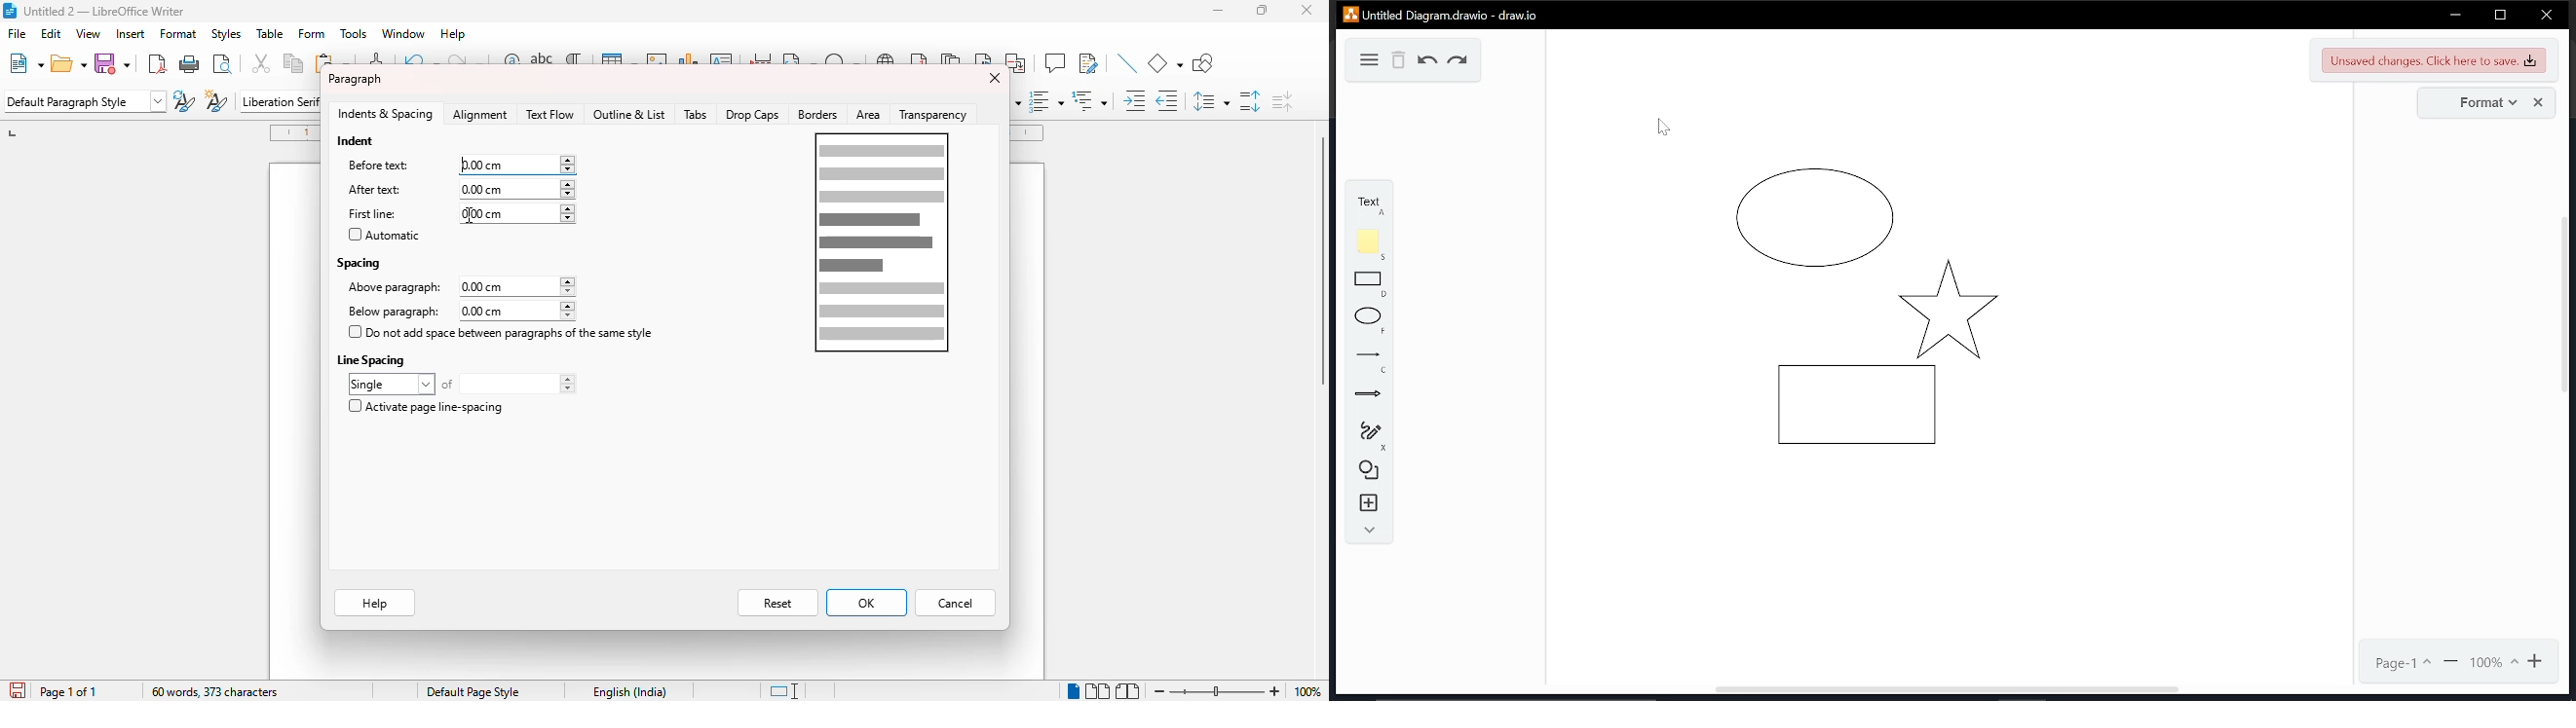 Image resolution: width=2576 pixels, height=728 pixels. What do you see at coordinates (2493, 662) in the screenshot?
I see `100%` at bounding box center [2493, 662].